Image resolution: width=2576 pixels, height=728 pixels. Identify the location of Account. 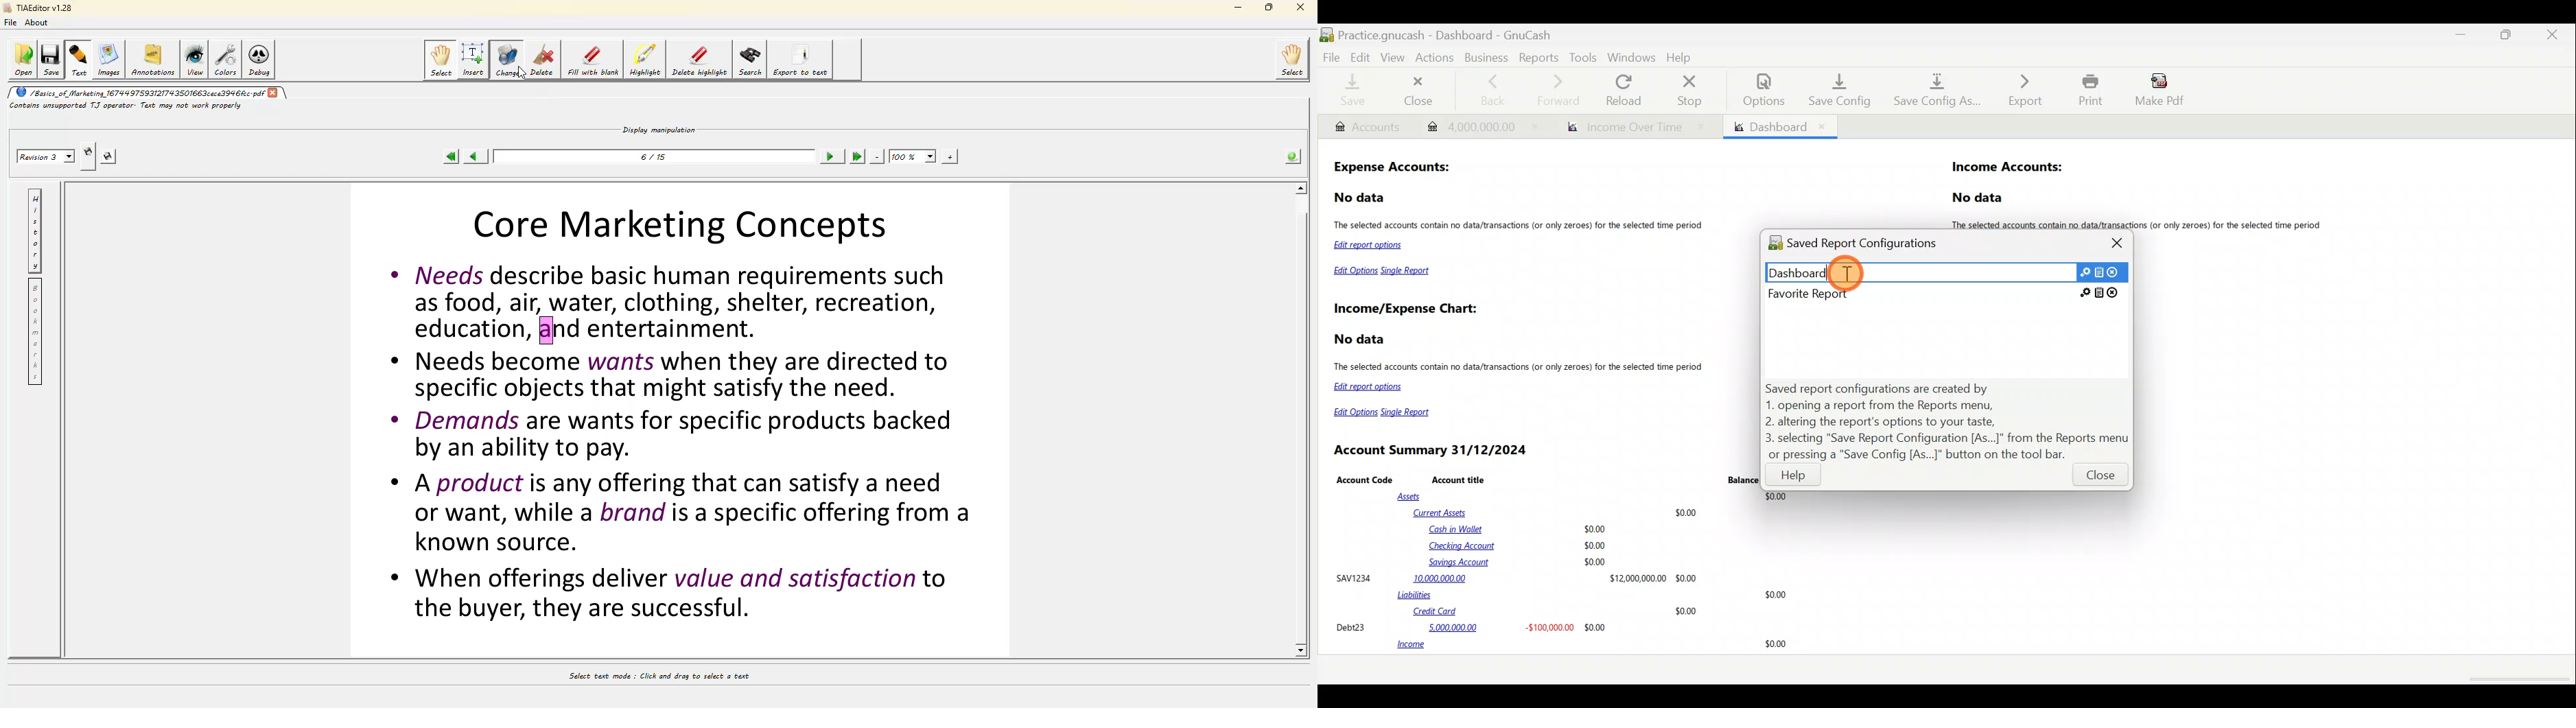
(1367, 127).